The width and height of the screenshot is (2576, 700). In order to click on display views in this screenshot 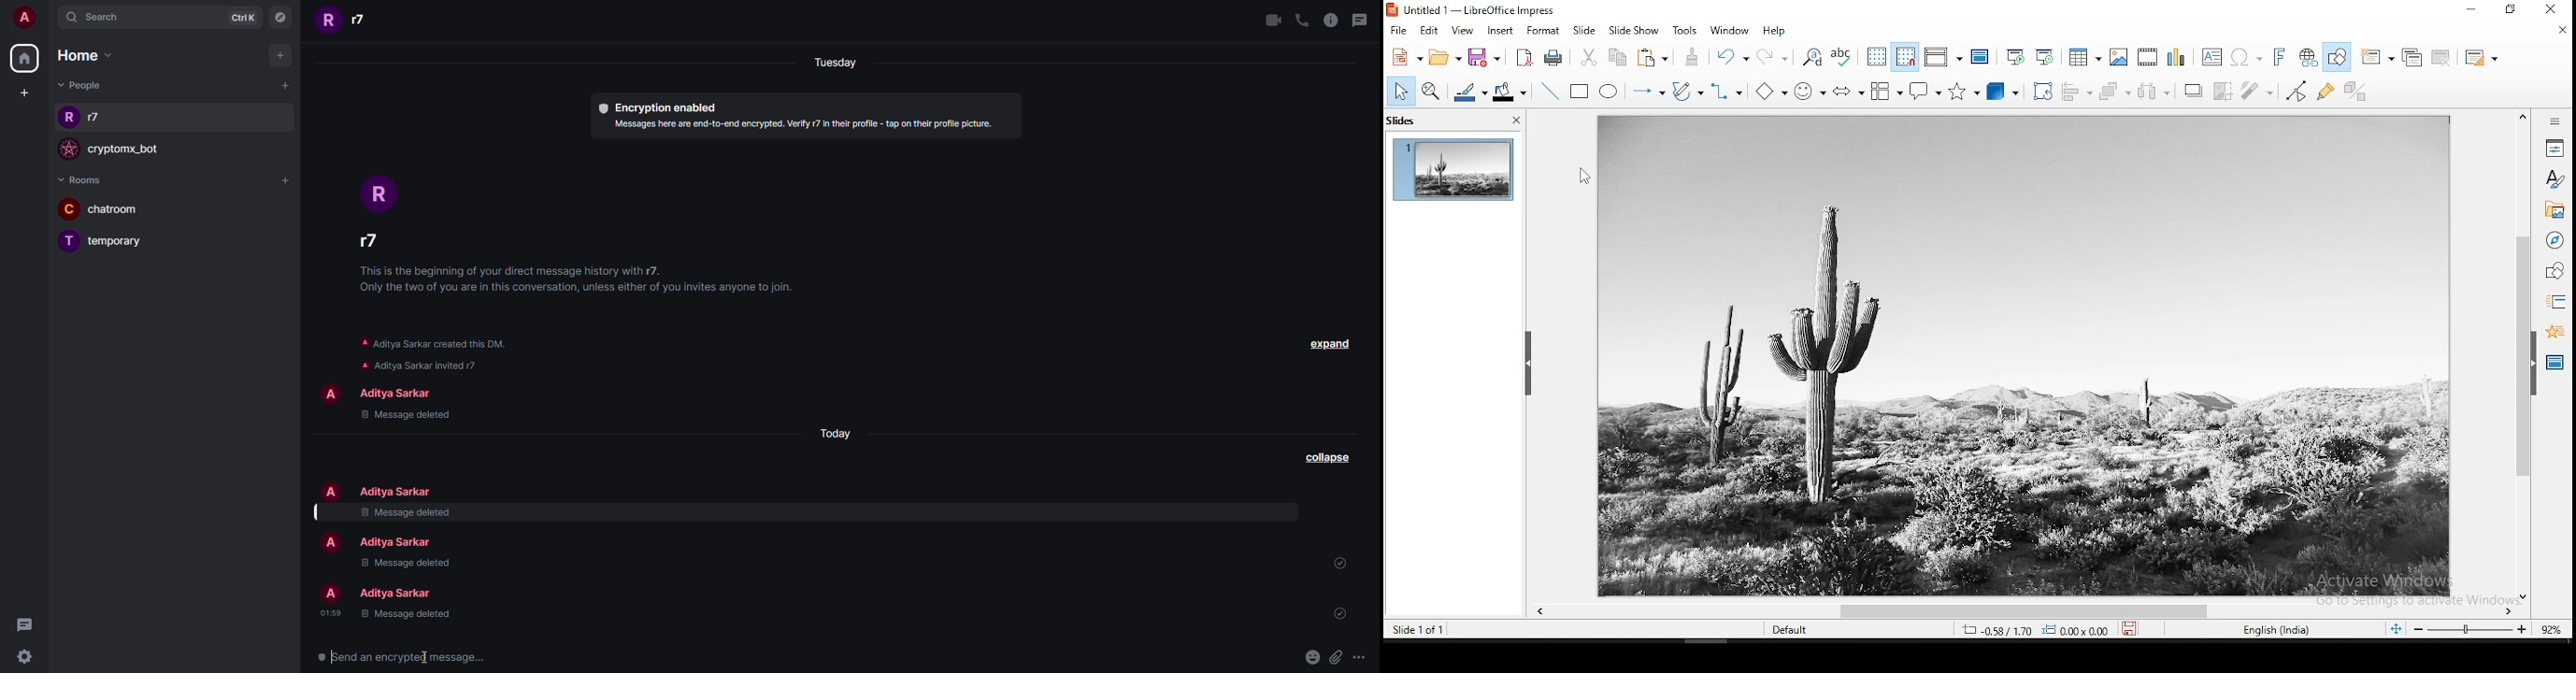, I will do `click(1943, 56)`.